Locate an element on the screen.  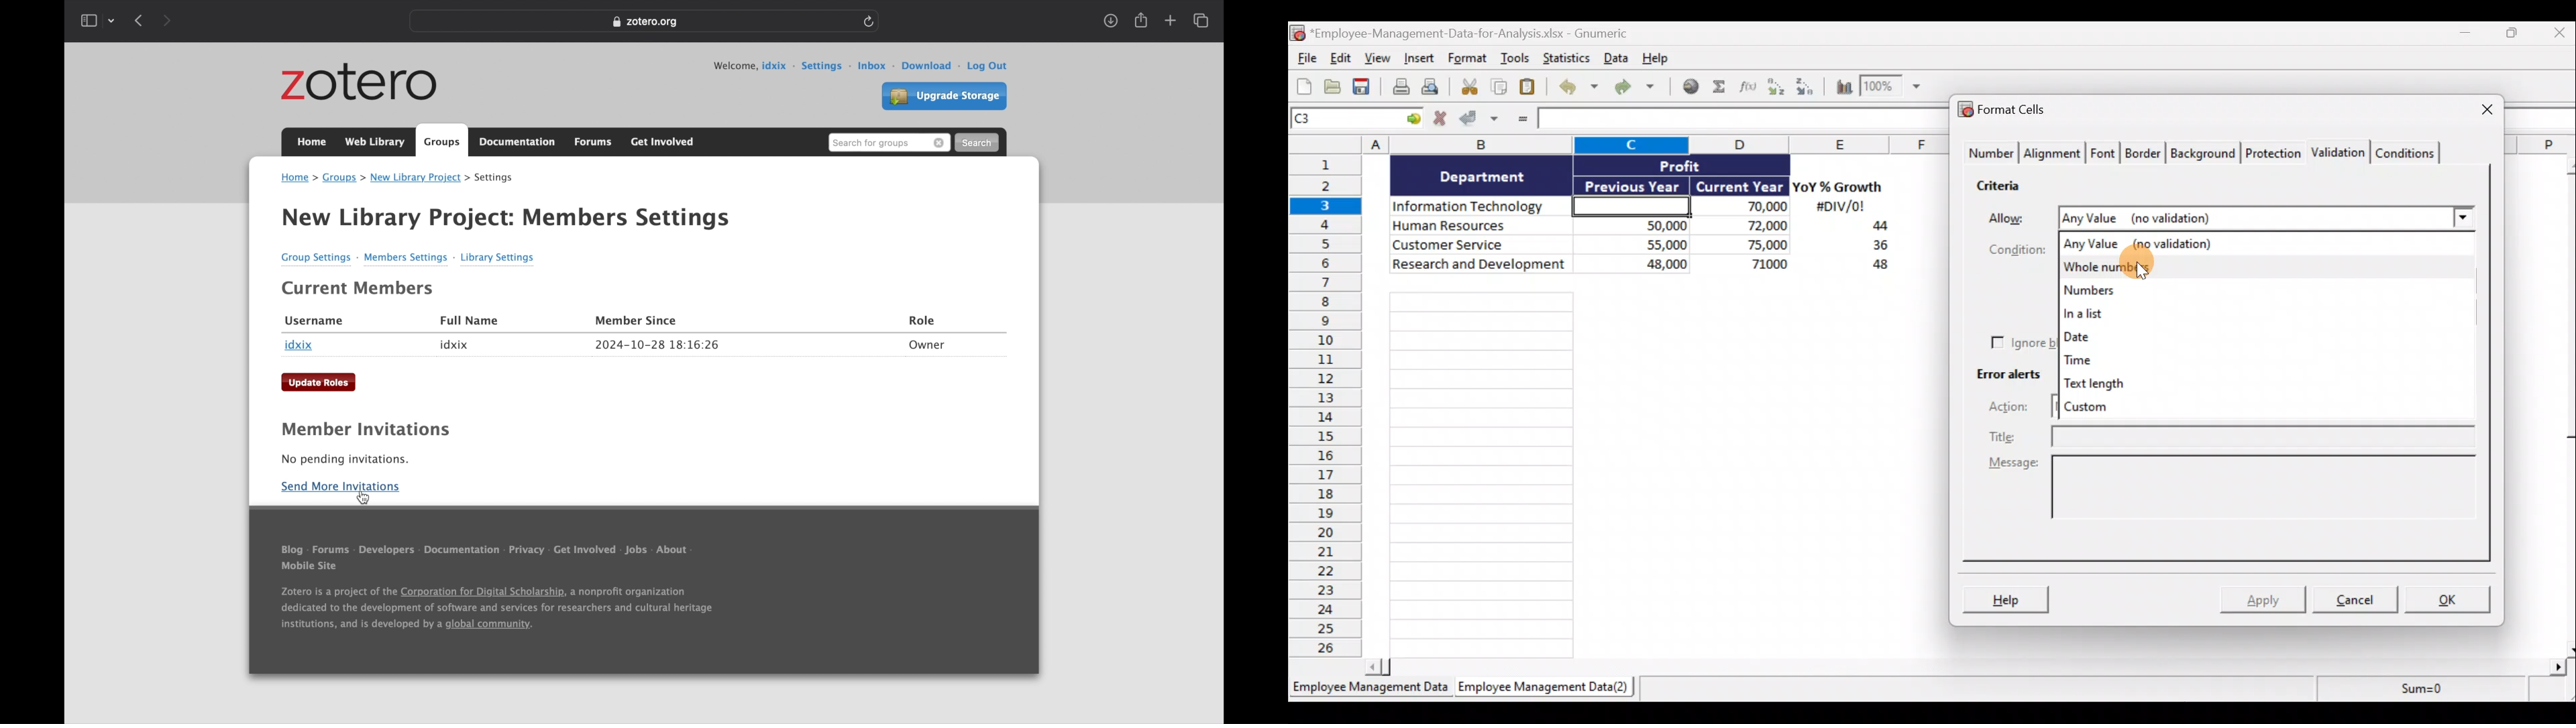
50,000 is located at coordinates (1639, 225).